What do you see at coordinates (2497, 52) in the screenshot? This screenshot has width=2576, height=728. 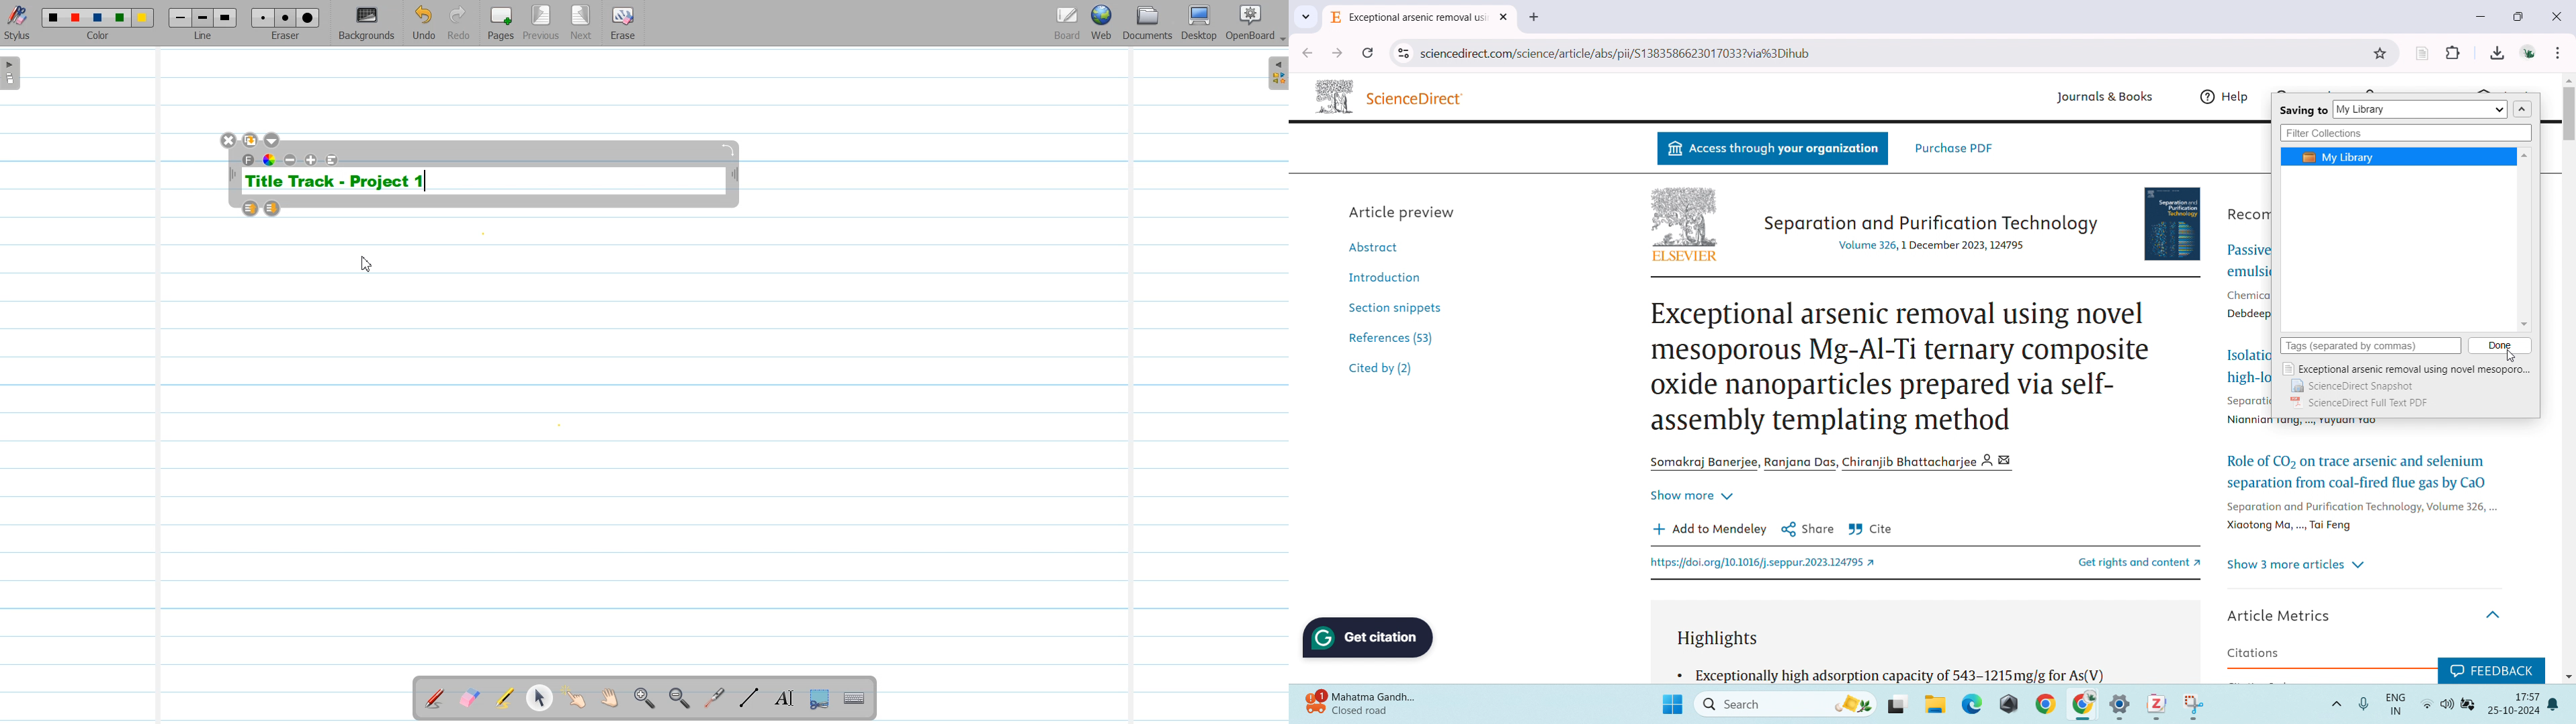 I see `downloads` at bounding box center [2497, 52].